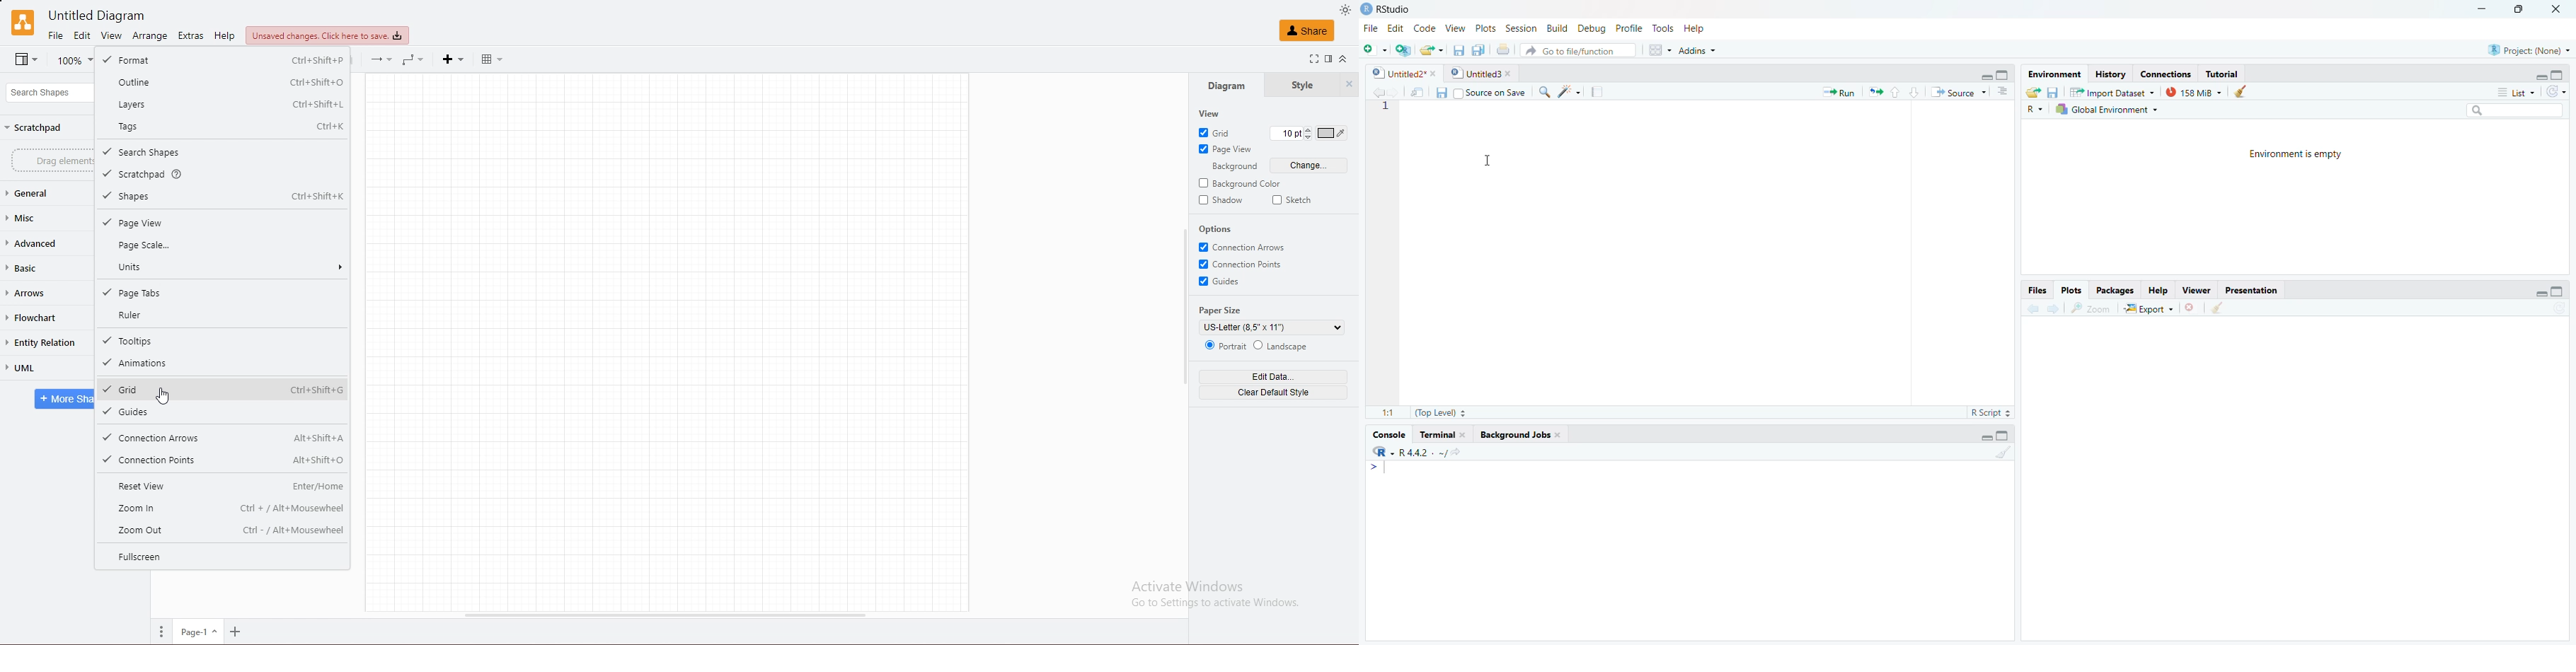  What do you see at coordinates (2073, 290) in the screenshot?
I see `Plots` at bounding box center [2073, 290].